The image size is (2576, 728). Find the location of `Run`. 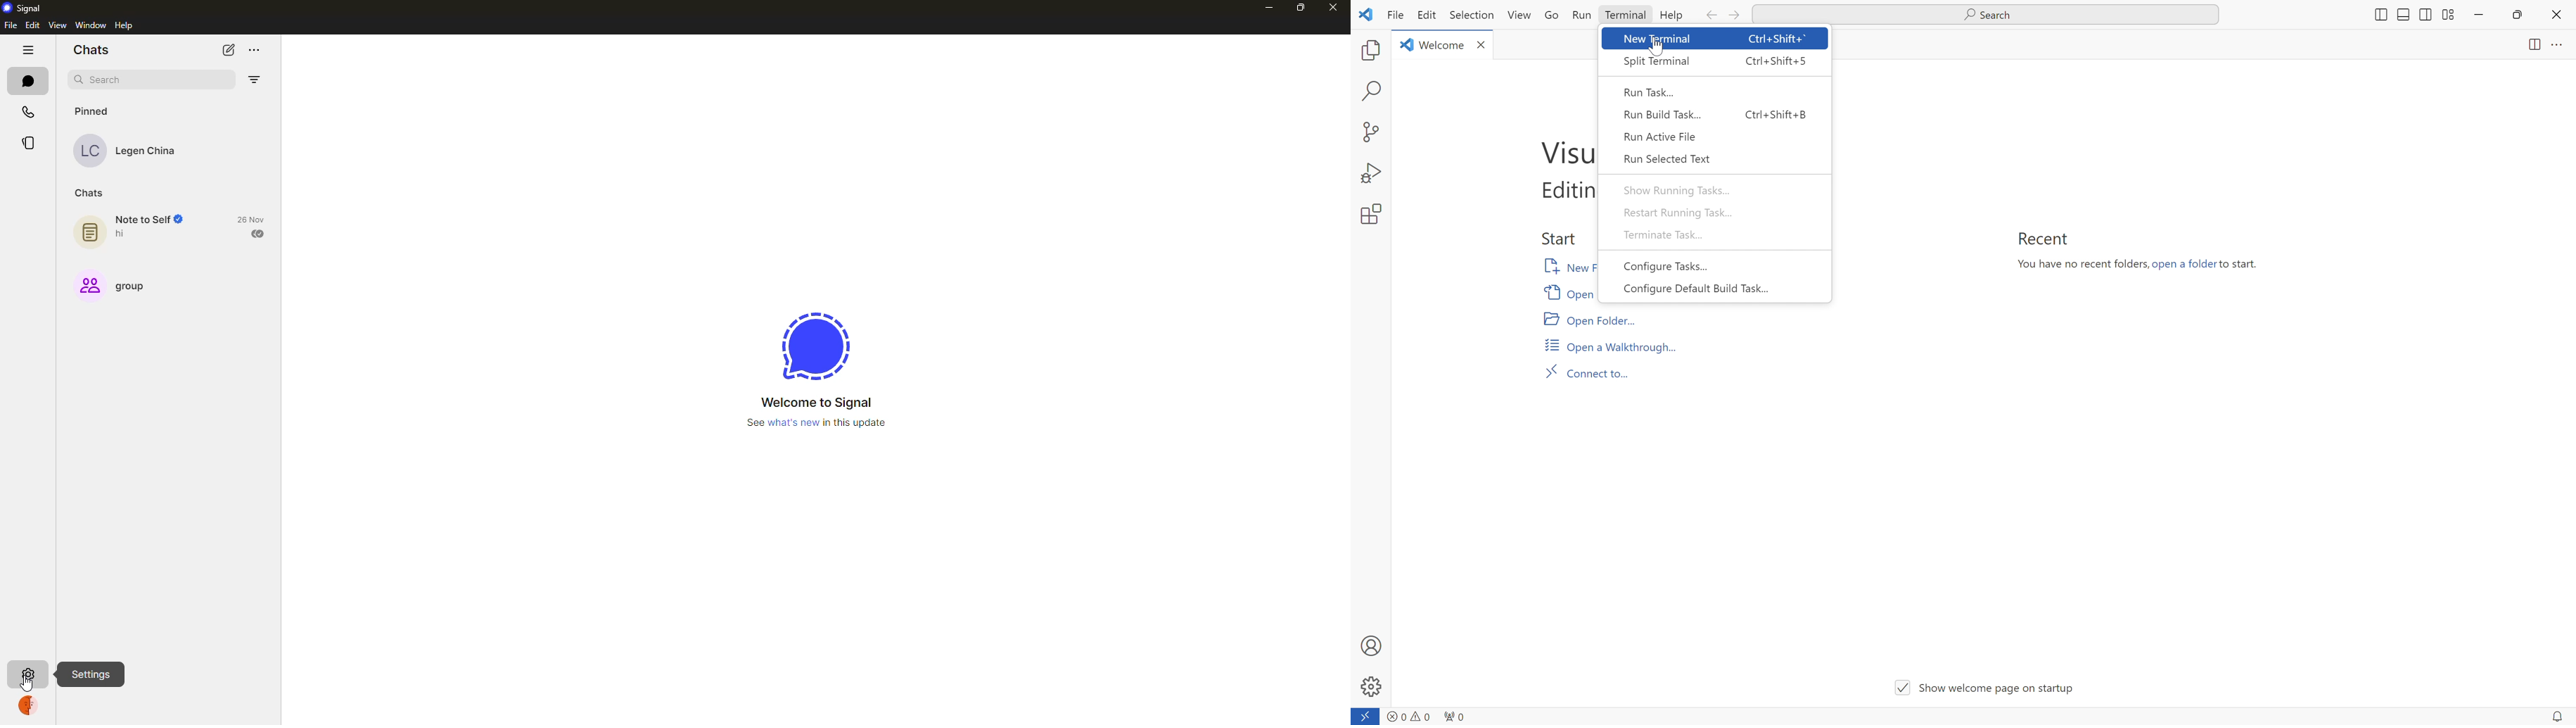

Run is located at coordinates (1581, 14).